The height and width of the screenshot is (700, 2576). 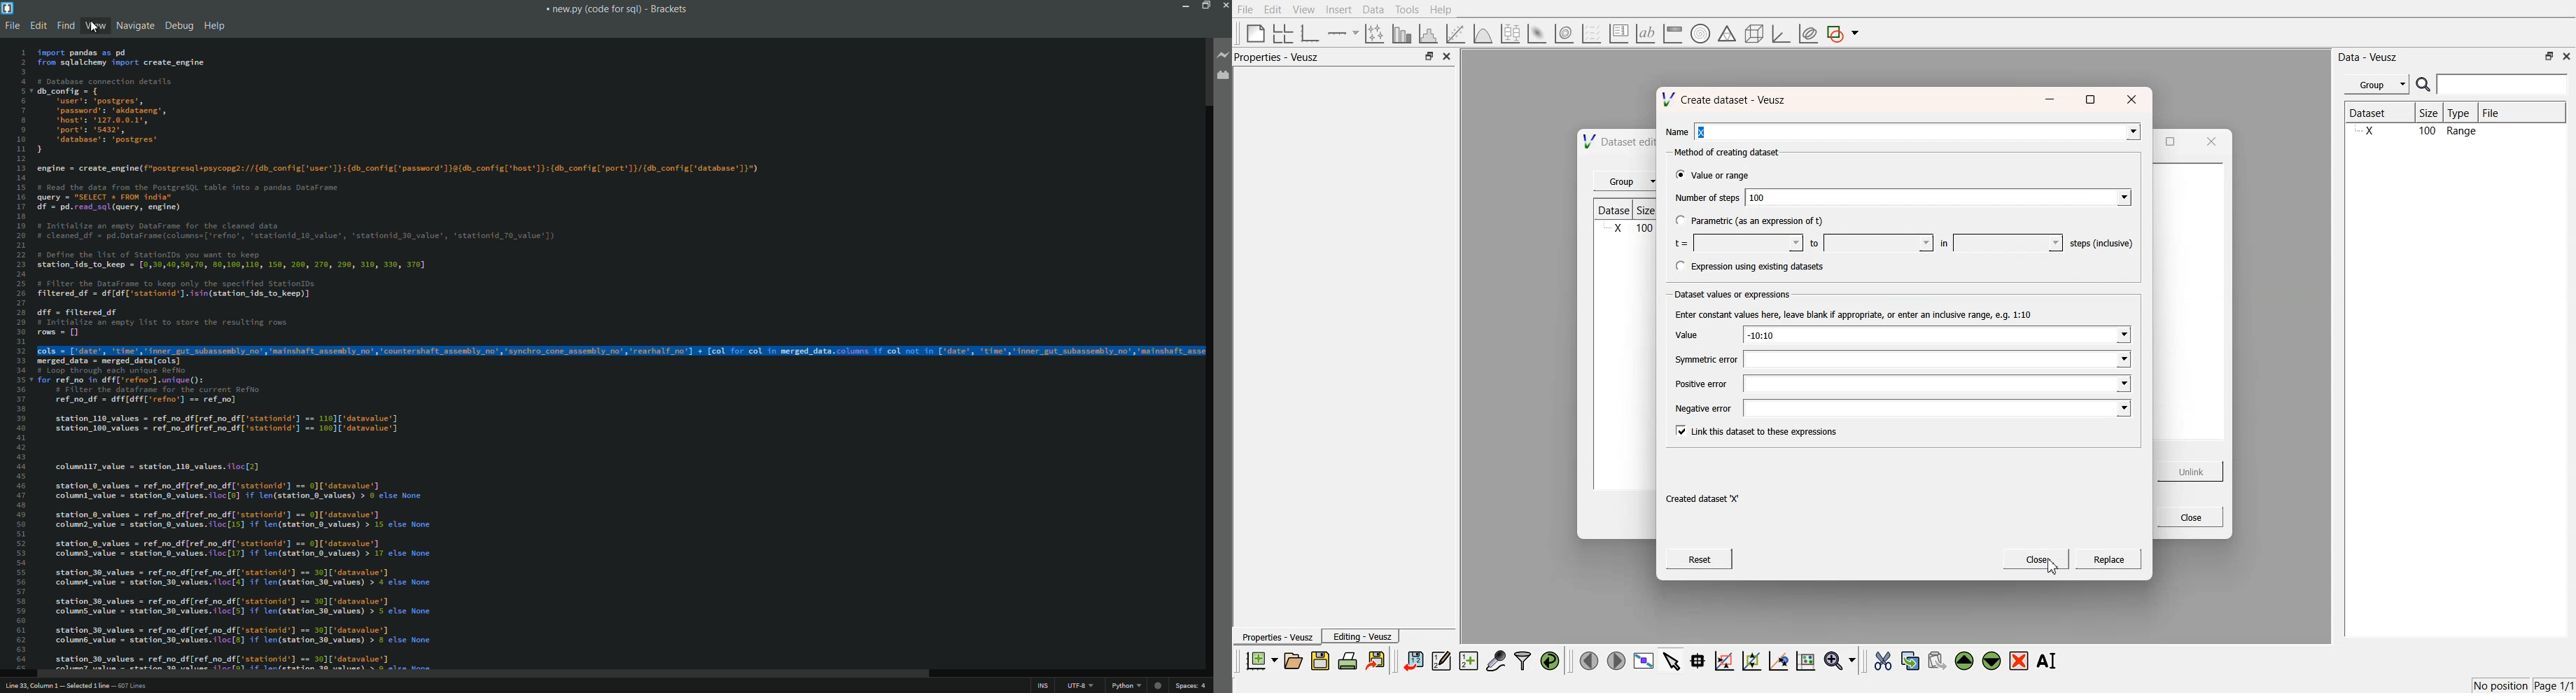 I want to click on Dataset, so click(x=1616, y=209).